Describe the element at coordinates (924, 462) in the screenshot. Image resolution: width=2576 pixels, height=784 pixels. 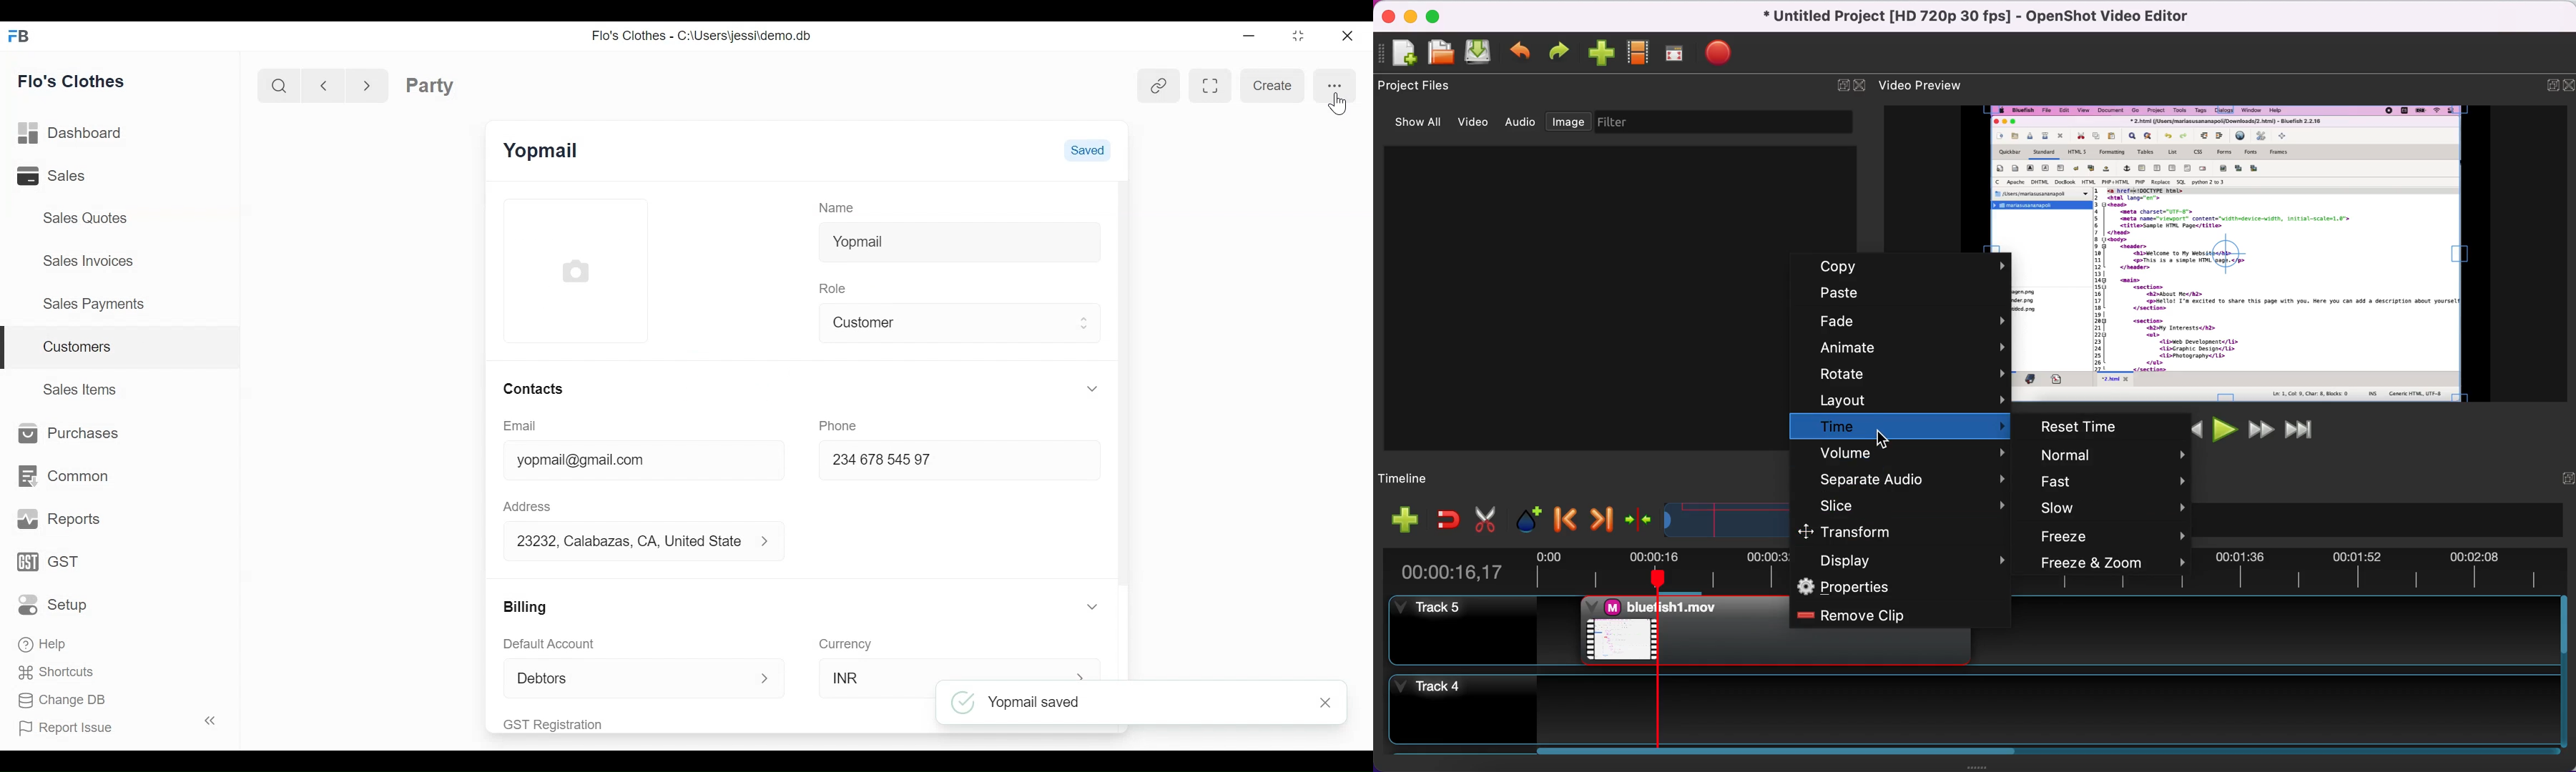
I see `234678 54597` at that location.